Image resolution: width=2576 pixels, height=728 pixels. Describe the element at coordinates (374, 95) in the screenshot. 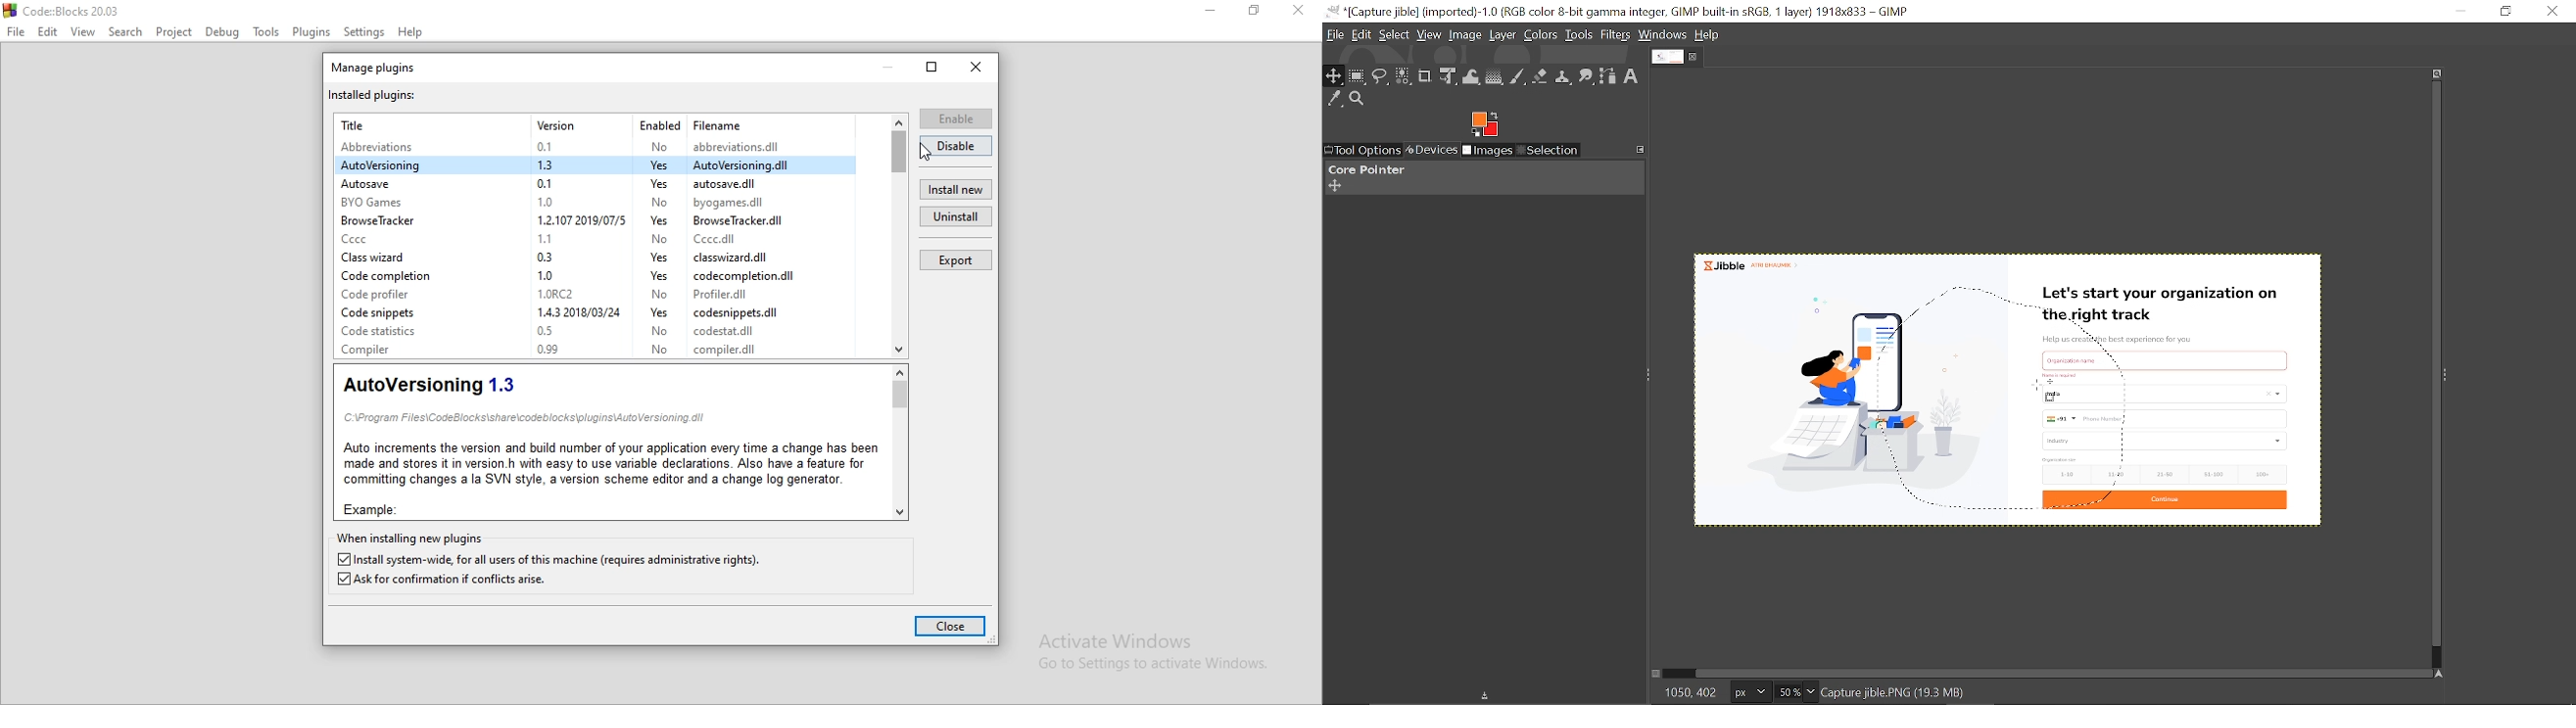

I see `installed plugins` at that location.